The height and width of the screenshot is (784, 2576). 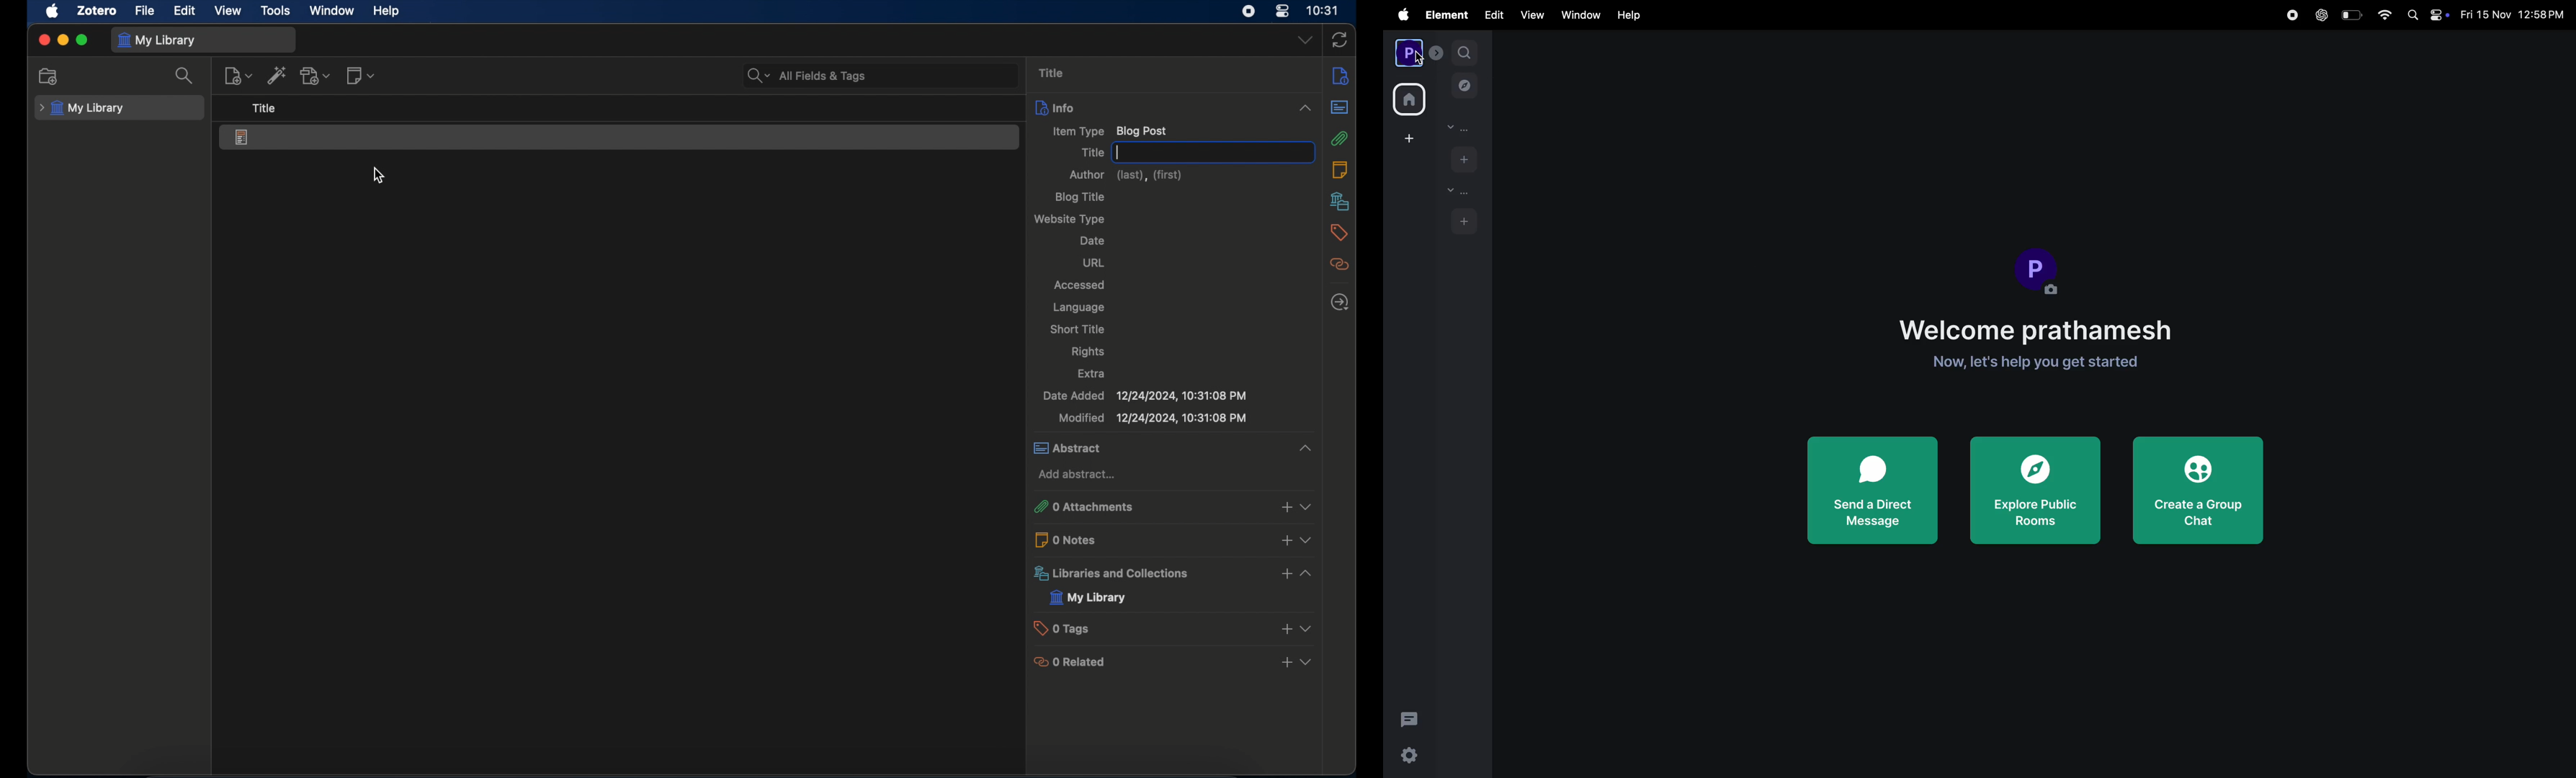 What do you see at coordinates (1082, 197) in the screenshot?
I see `blog title` at bounding box center [1082, 197].